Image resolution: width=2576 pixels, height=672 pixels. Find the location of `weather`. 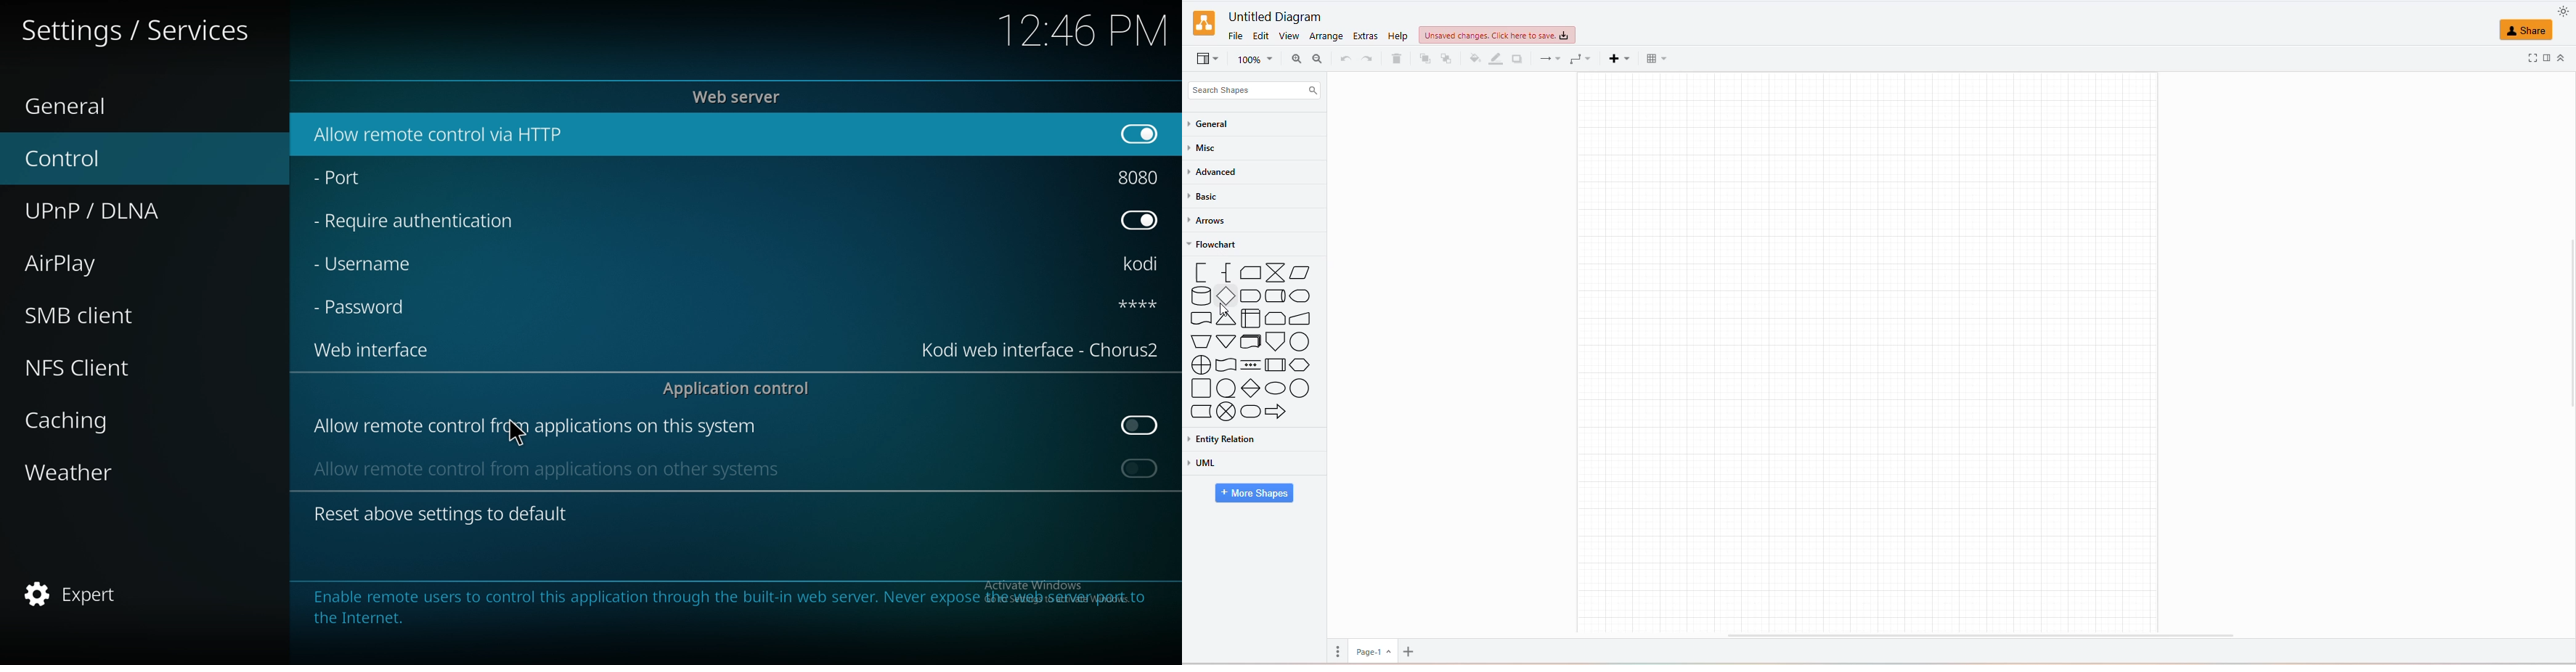

weather is located at coordinates (112, 475).